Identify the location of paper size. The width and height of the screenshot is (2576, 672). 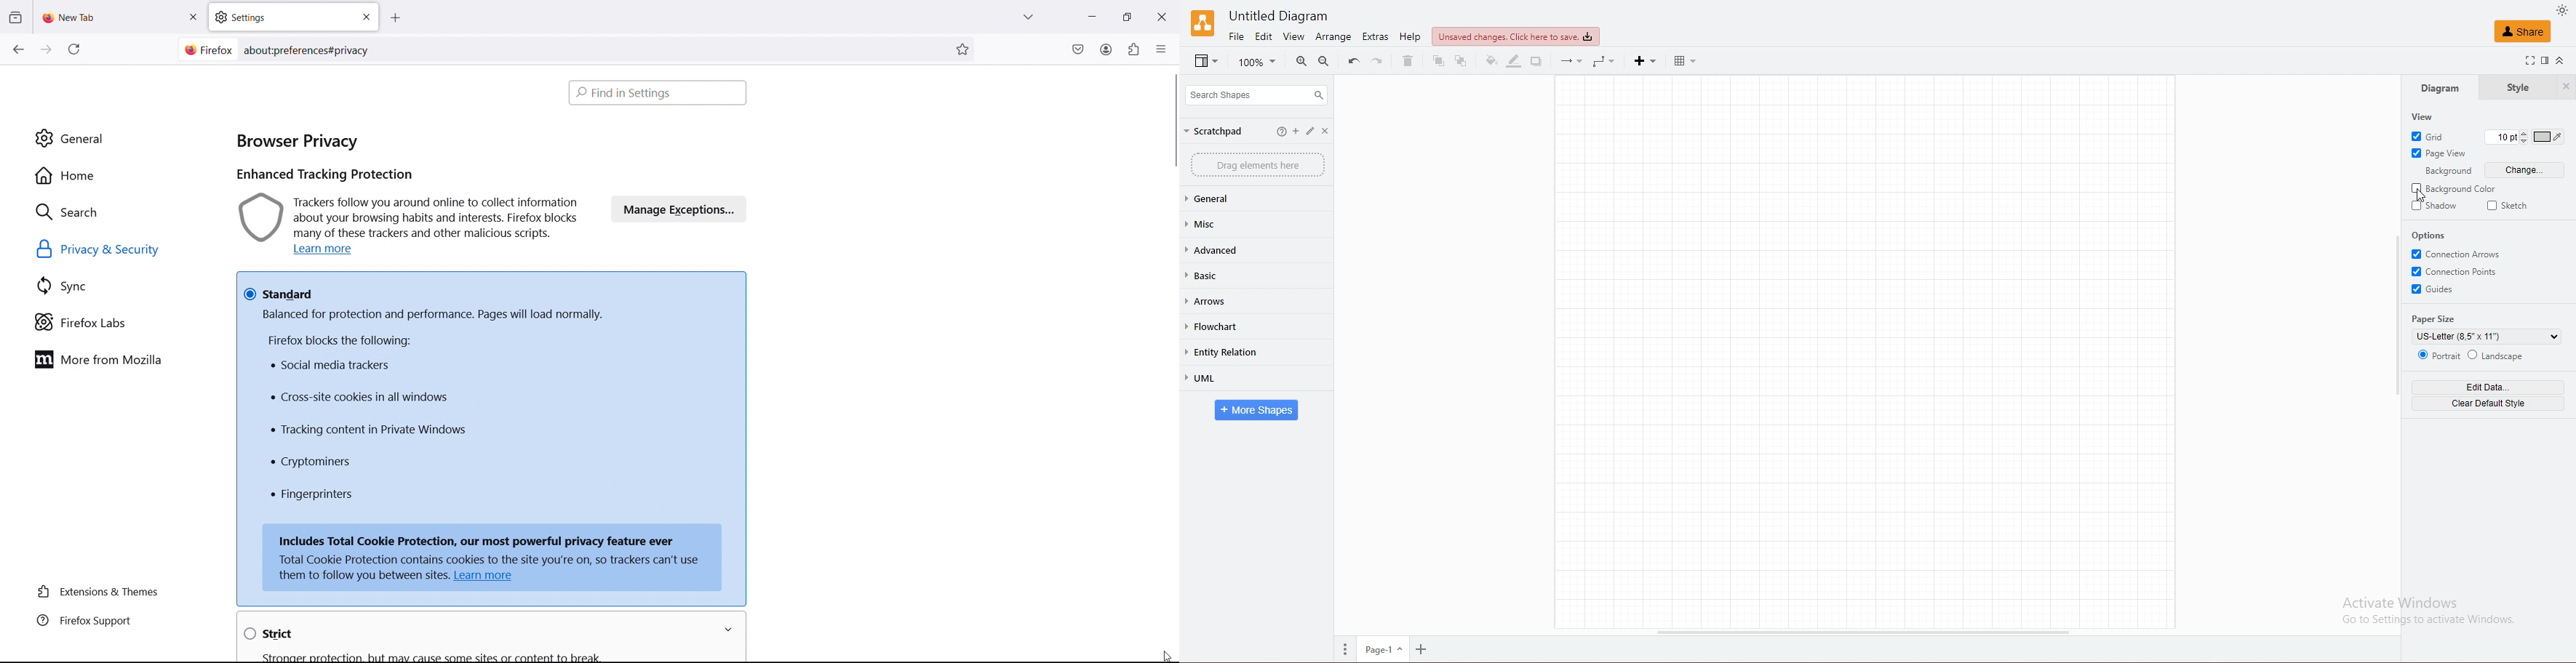
(2436, 319).